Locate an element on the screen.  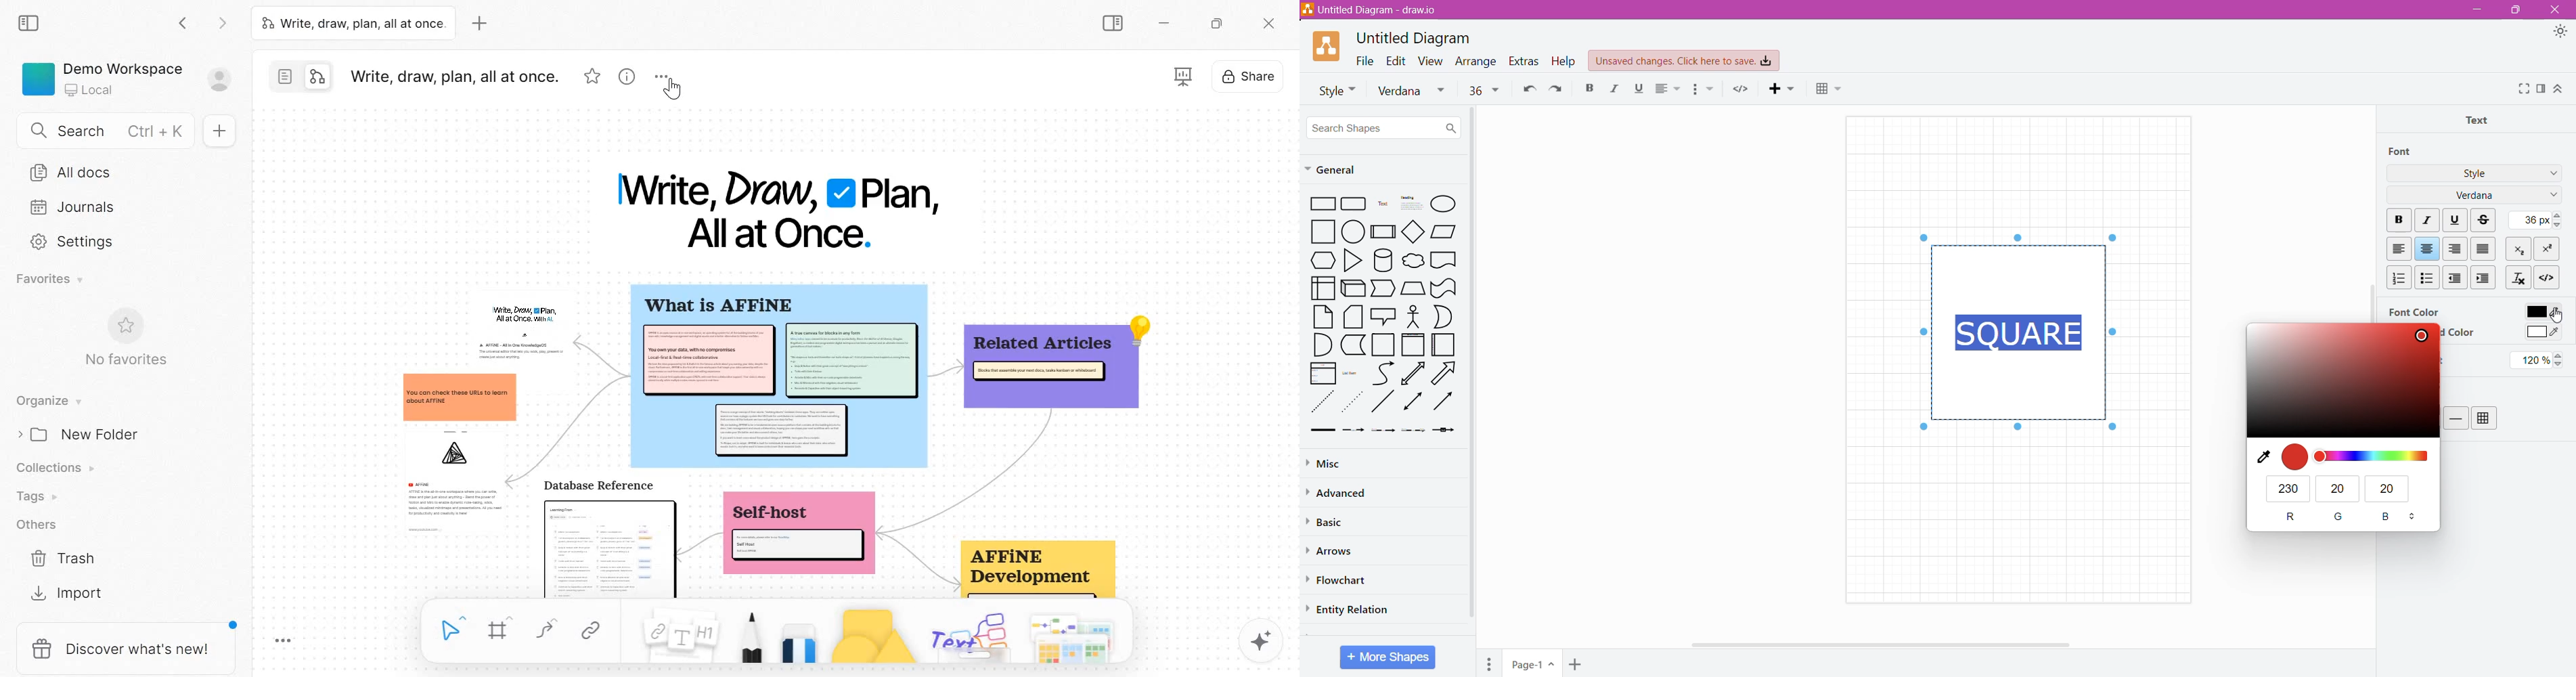
Favorites is located at coordinates (49, 279).